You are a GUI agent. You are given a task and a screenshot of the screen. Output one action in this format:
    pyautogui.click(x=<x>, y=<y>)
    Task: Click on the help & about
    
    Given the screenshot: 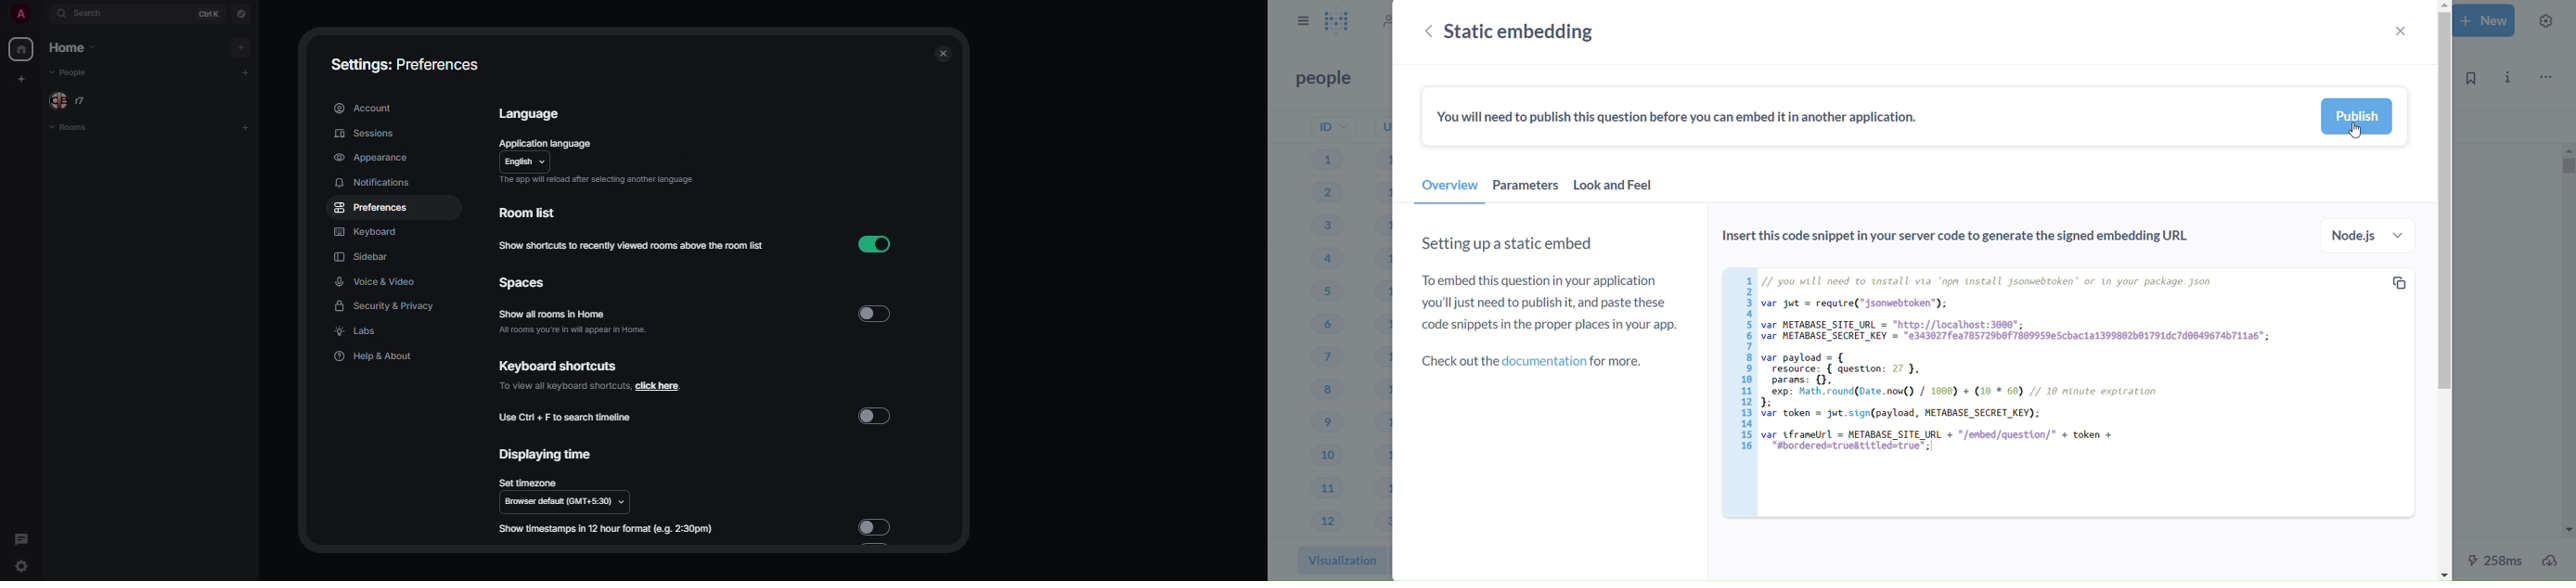 What is the action you would take?
    pyautogui.click(x=379, y=355)
    